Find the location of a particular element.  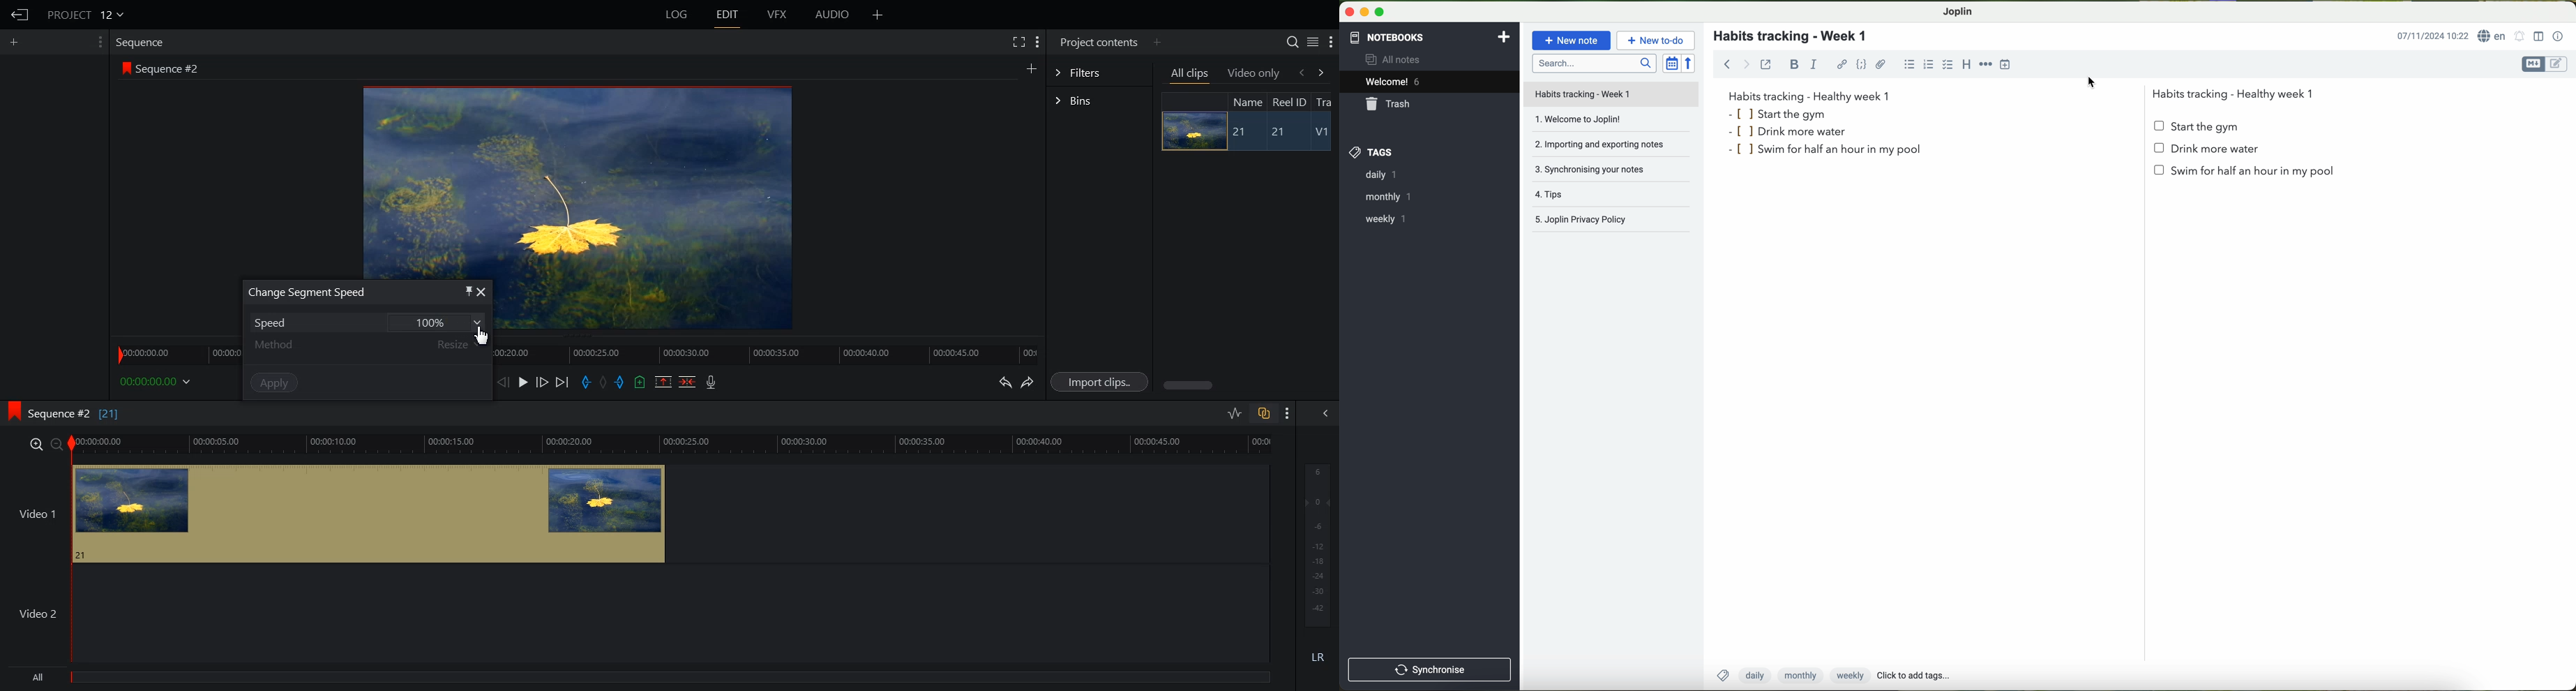

search bar is located at coordinates (1593, 63).